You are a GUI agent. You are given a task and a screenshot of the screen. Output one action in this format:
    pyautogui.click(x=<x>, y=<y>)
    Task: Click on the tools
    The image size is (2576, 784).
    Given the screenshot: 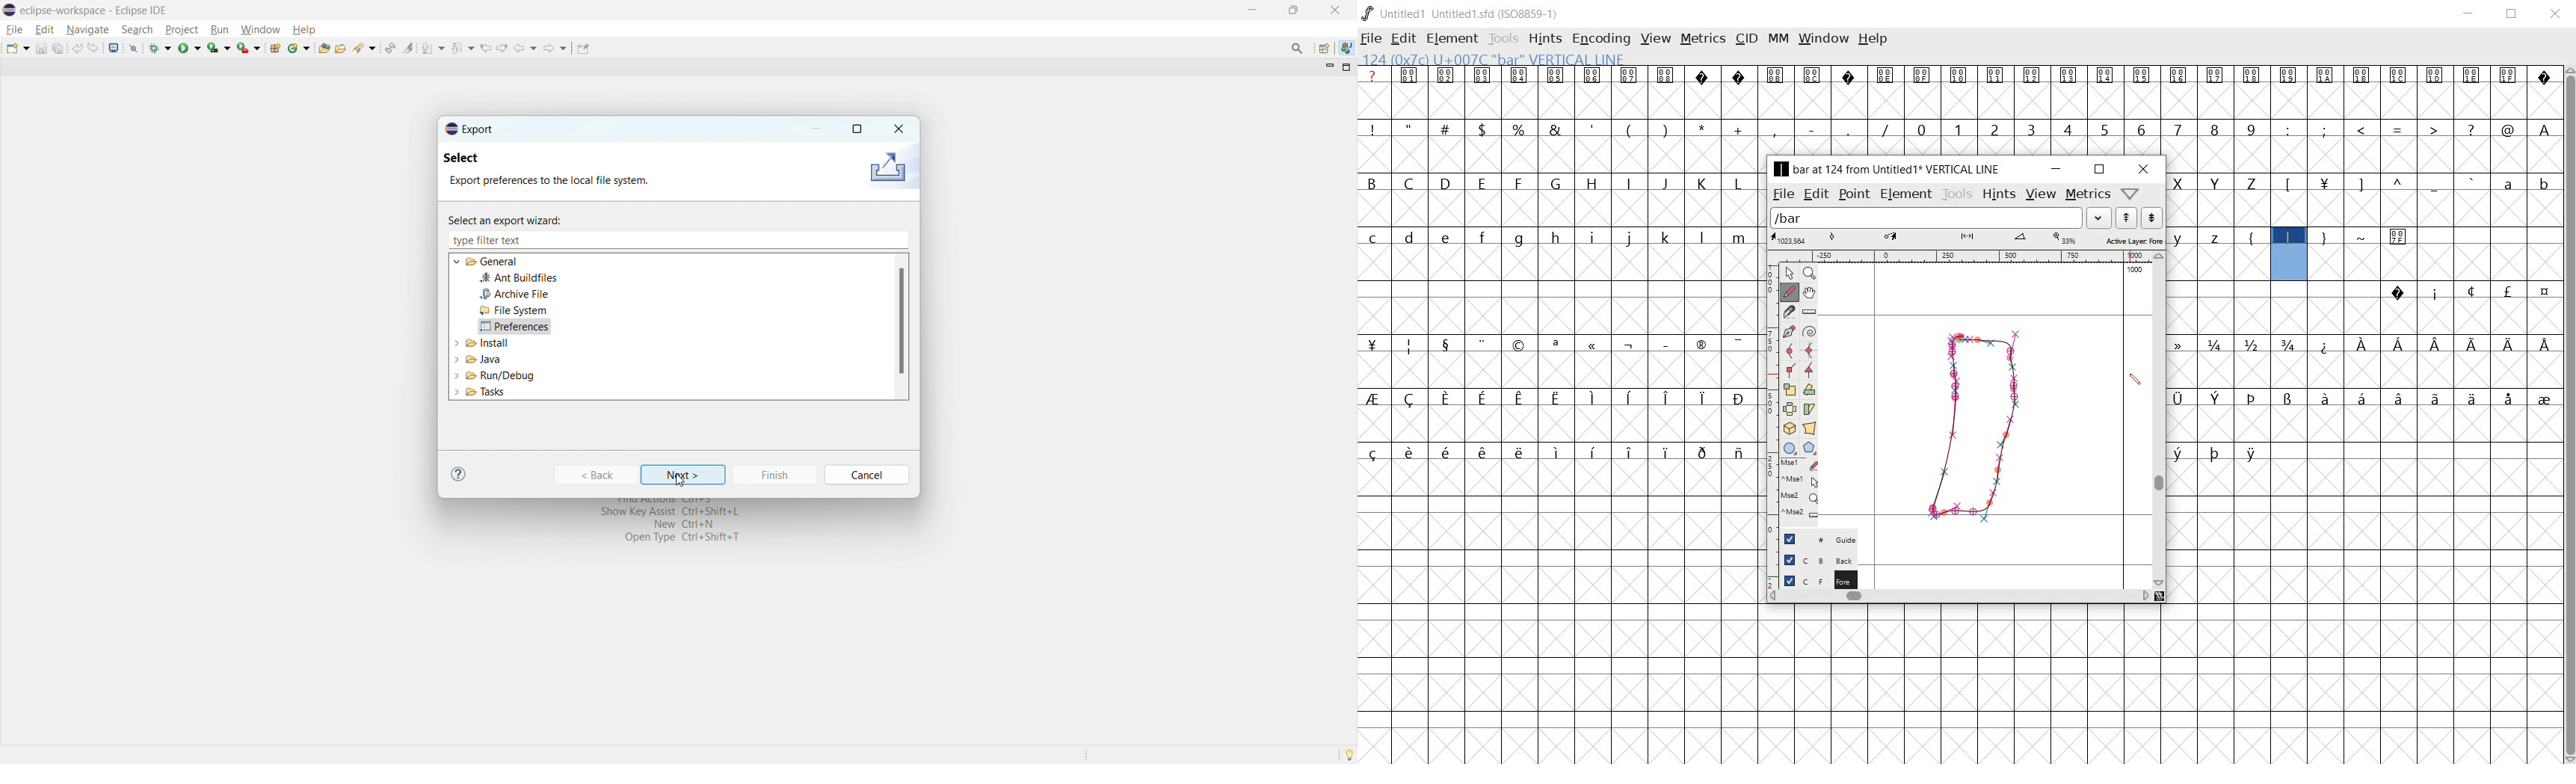 What is the action you would take?
    pyautogui.click(x=1503, y=37)
    